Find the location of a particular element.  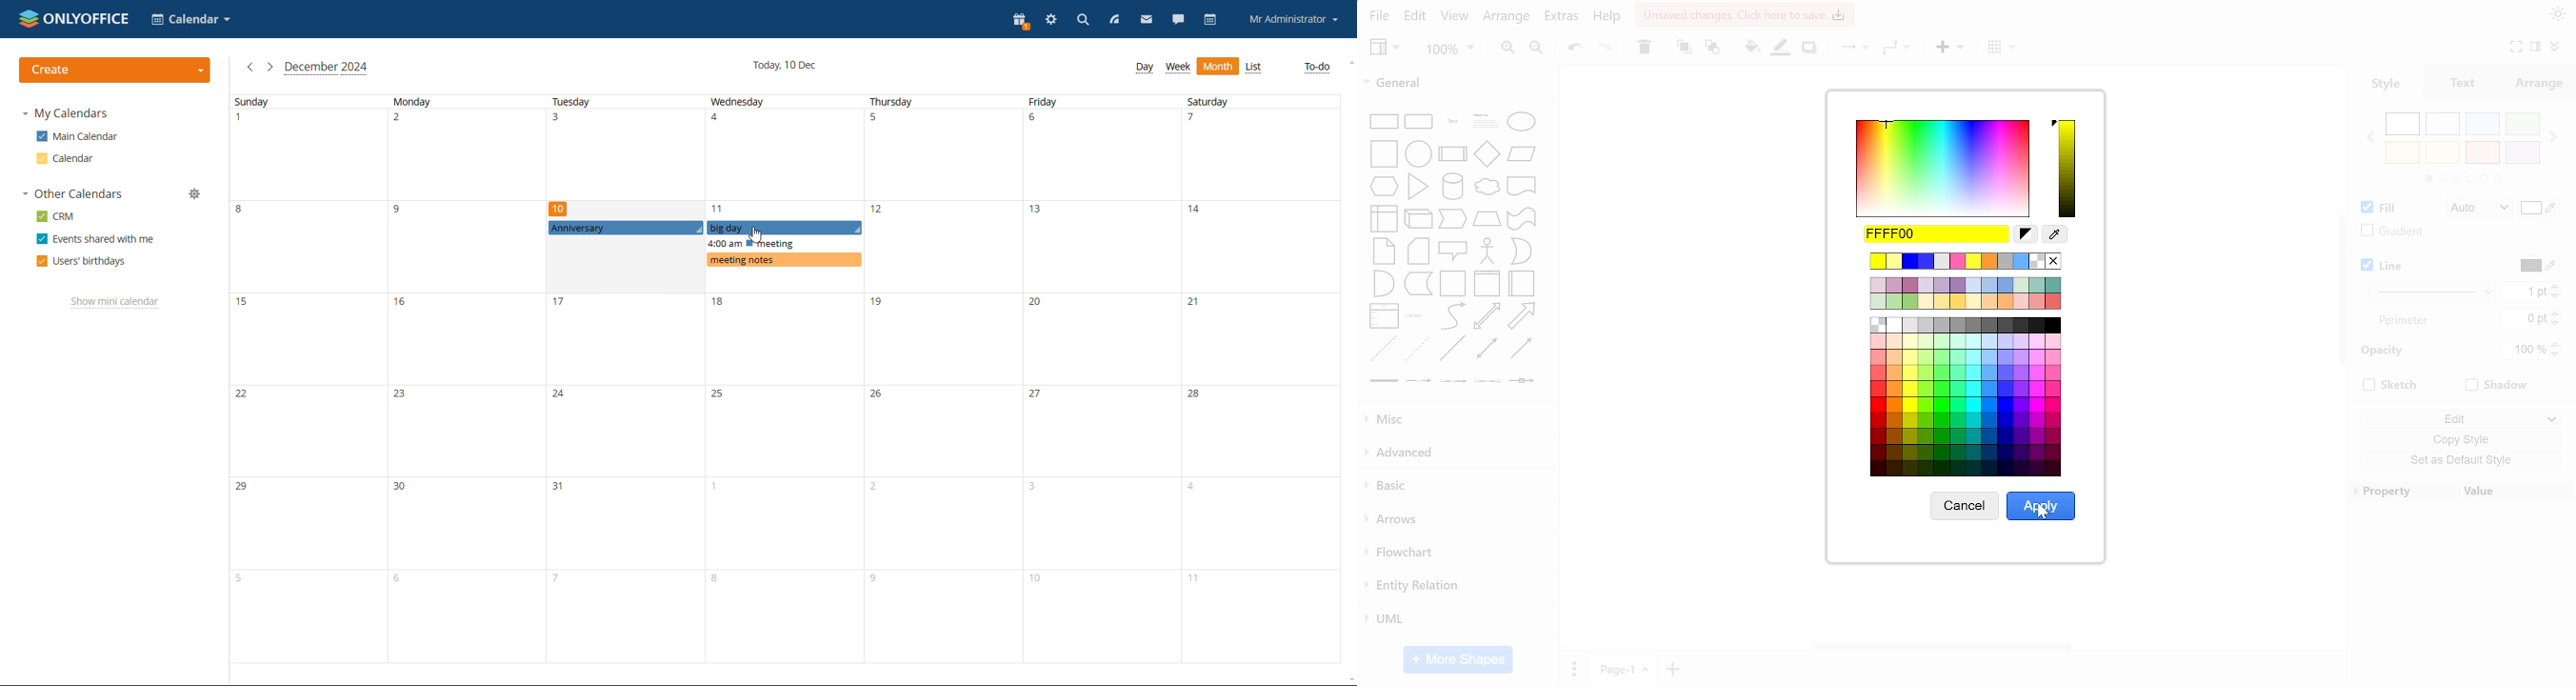

cancel is located at coordinates (1965, 507).